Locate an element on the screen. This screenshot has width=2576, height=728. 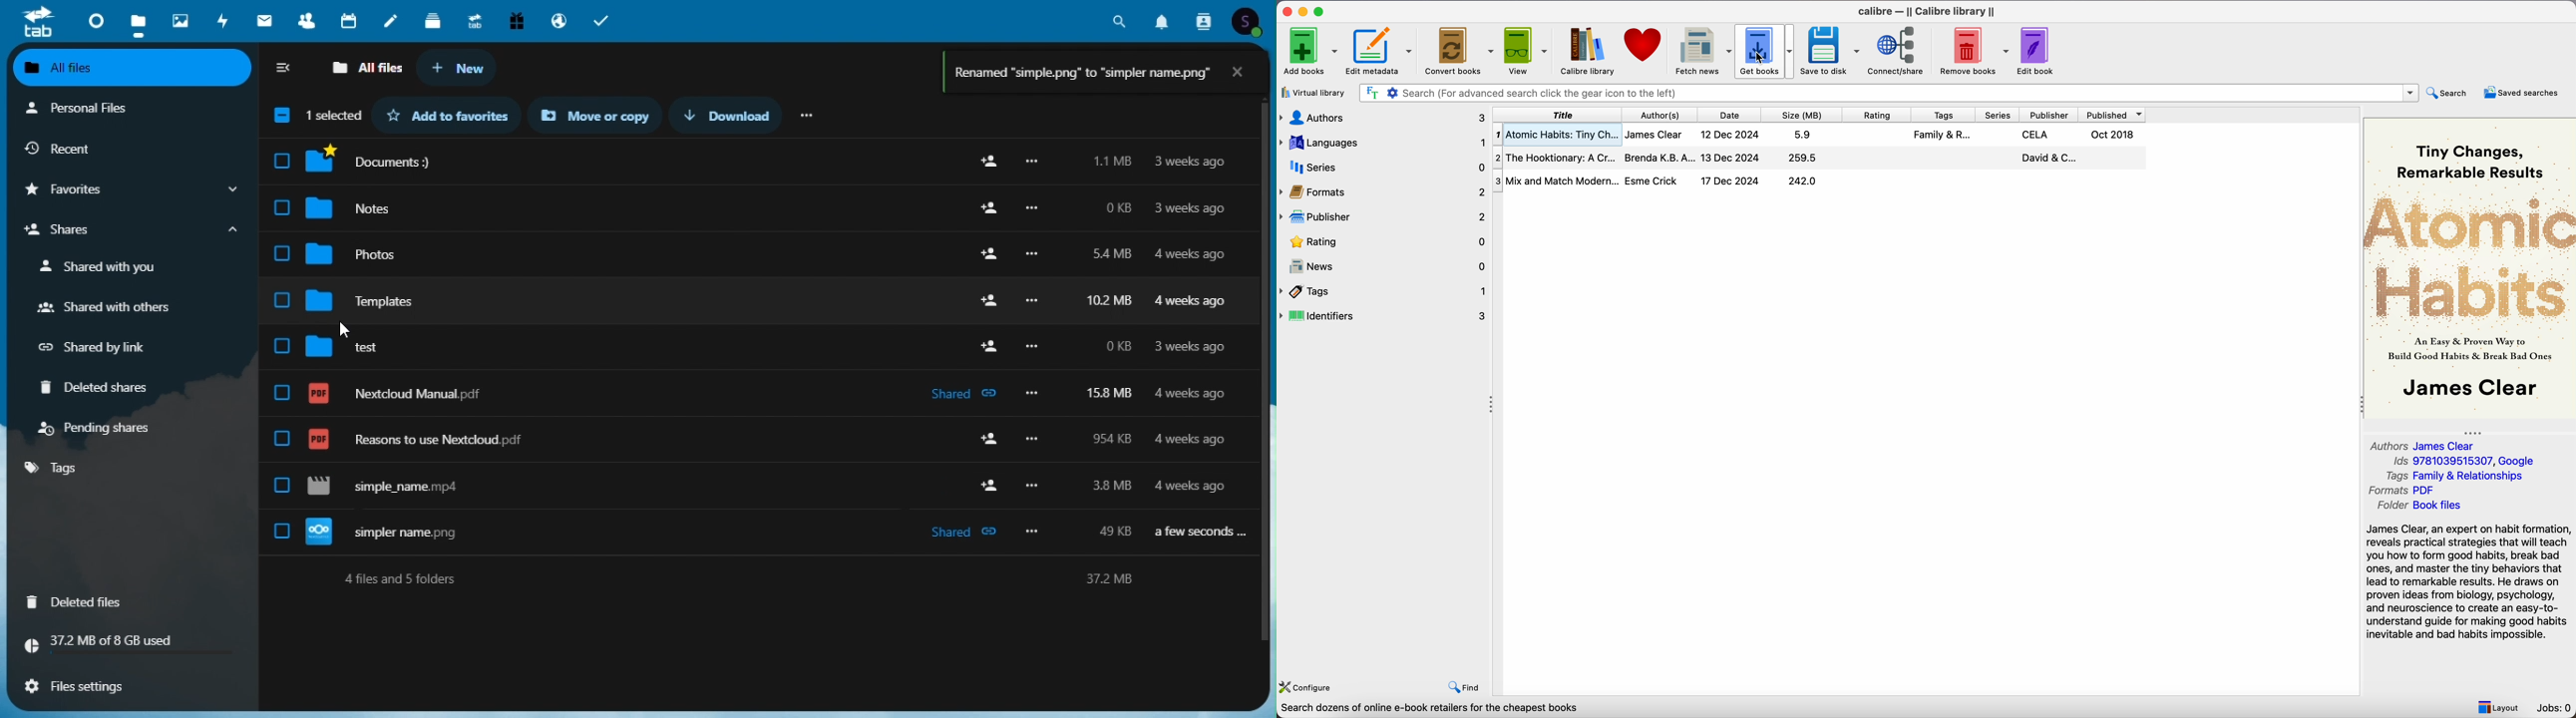
Photos 54 Mb 4 weeks ago is located at coordinates (757, 248).